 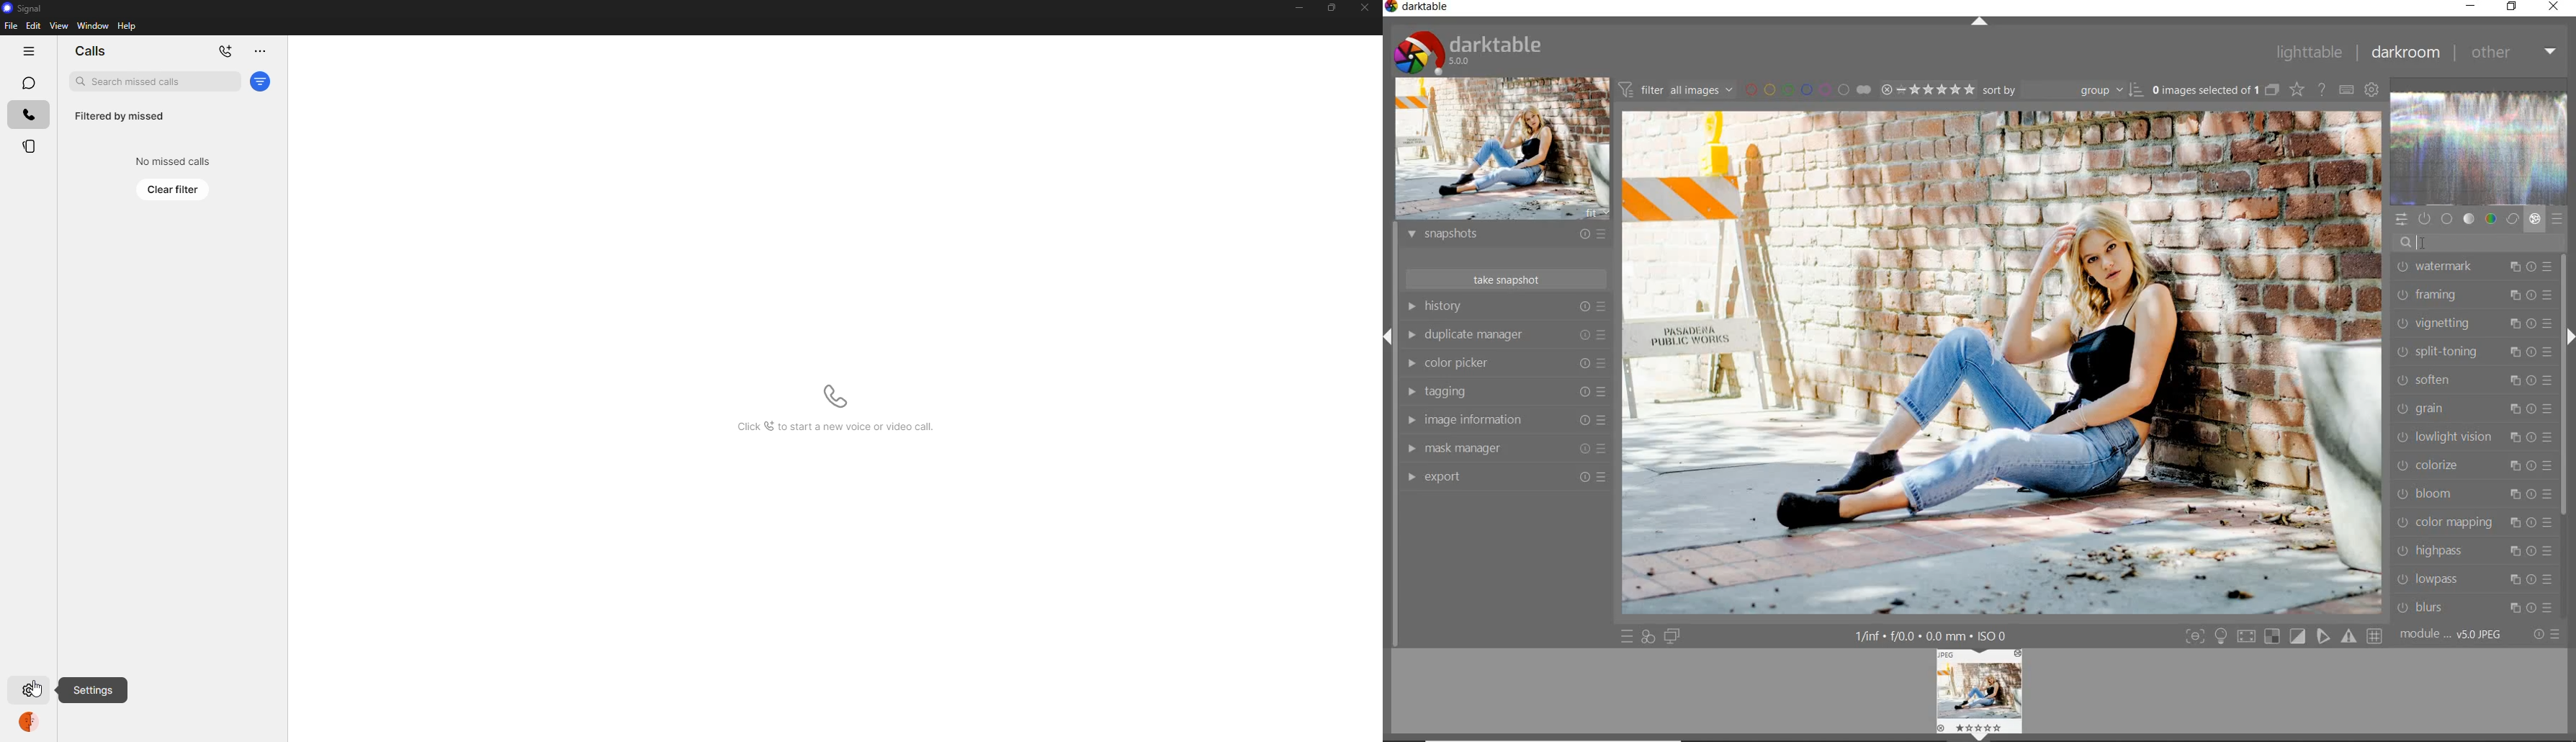 What do you see at coordinates (2473, 382) in the screenshot?
I see `soften` at bounding box center [2473, 382].